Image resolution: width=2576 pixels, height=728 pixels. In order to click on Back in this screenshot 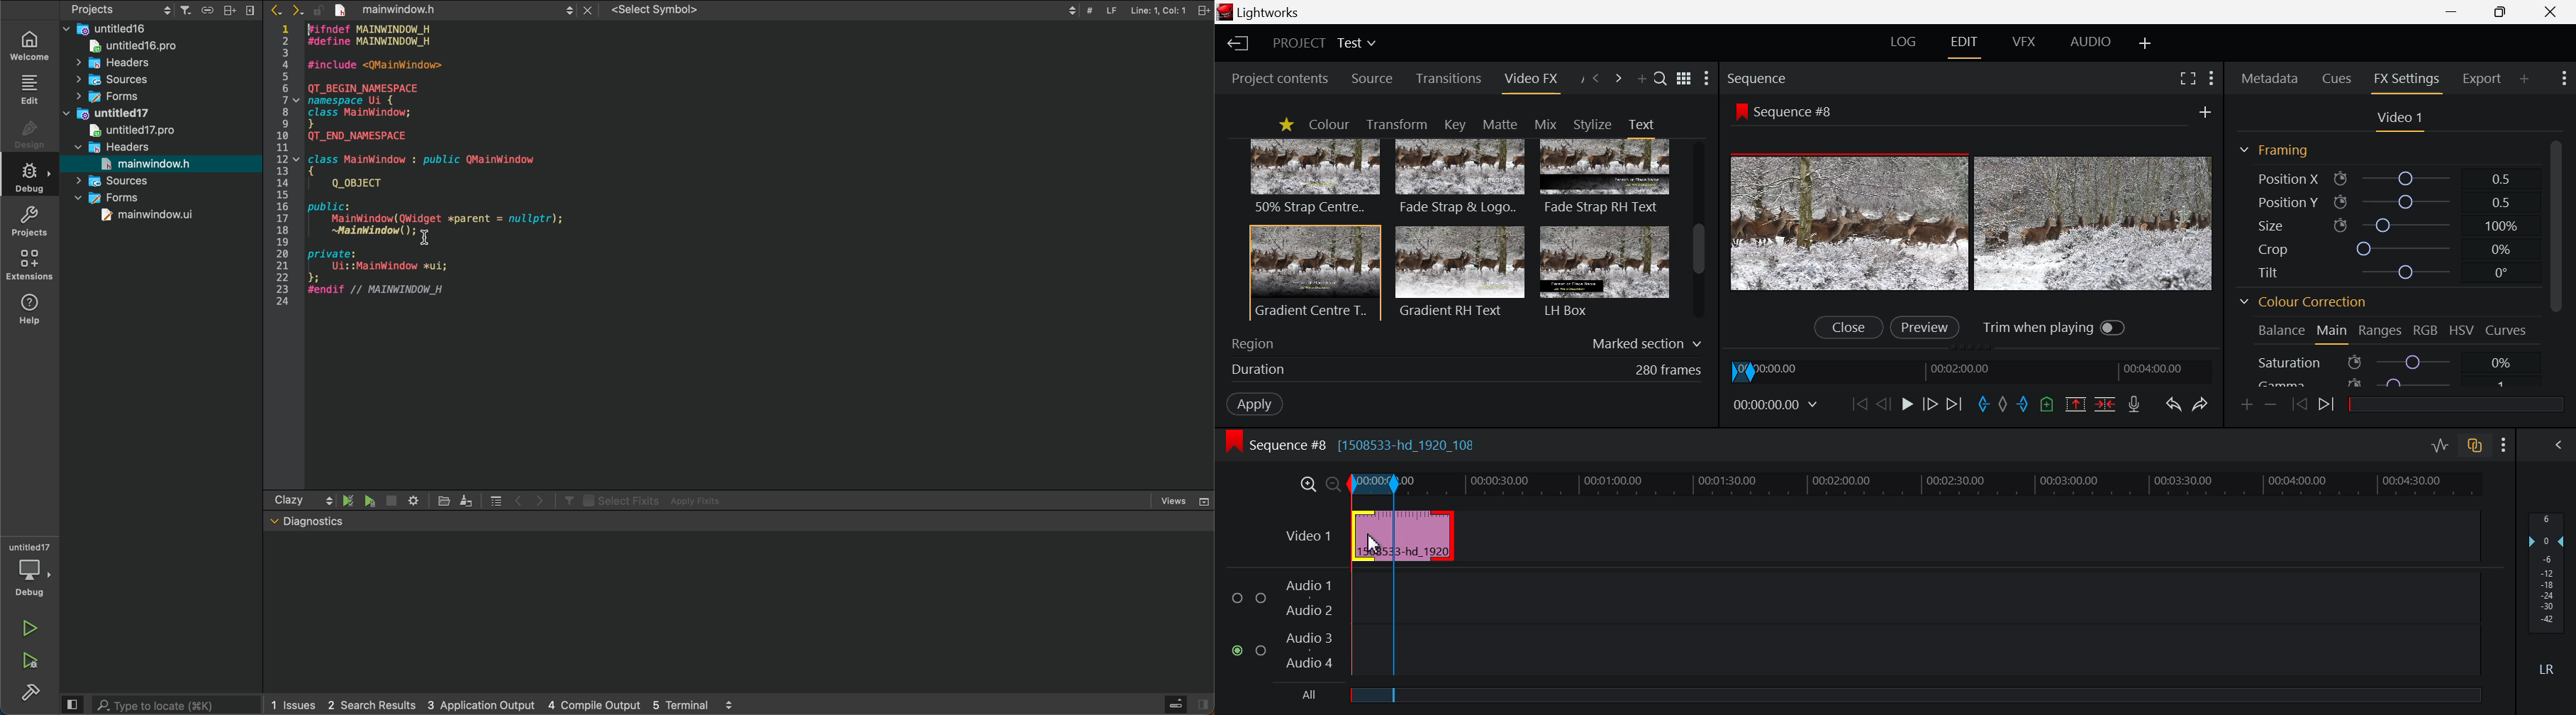, I will do `click(276, 10)`.